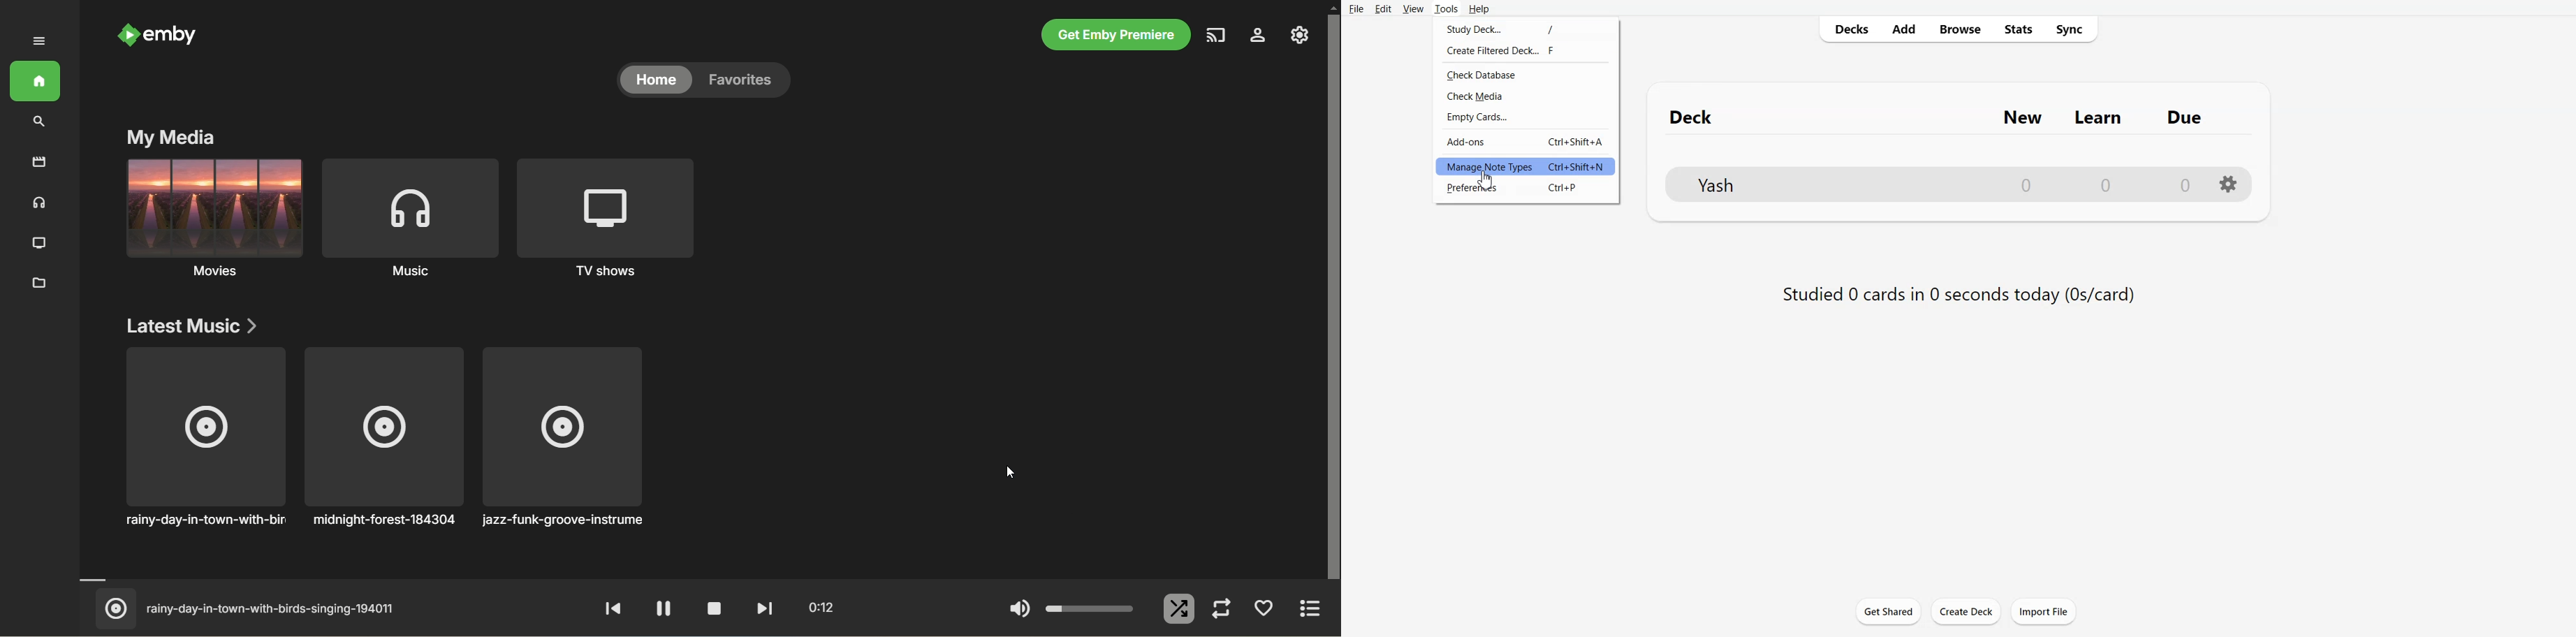  Describe the element at coordinates (1525, 188) in the screenshot. I see `Preferences` at that location.